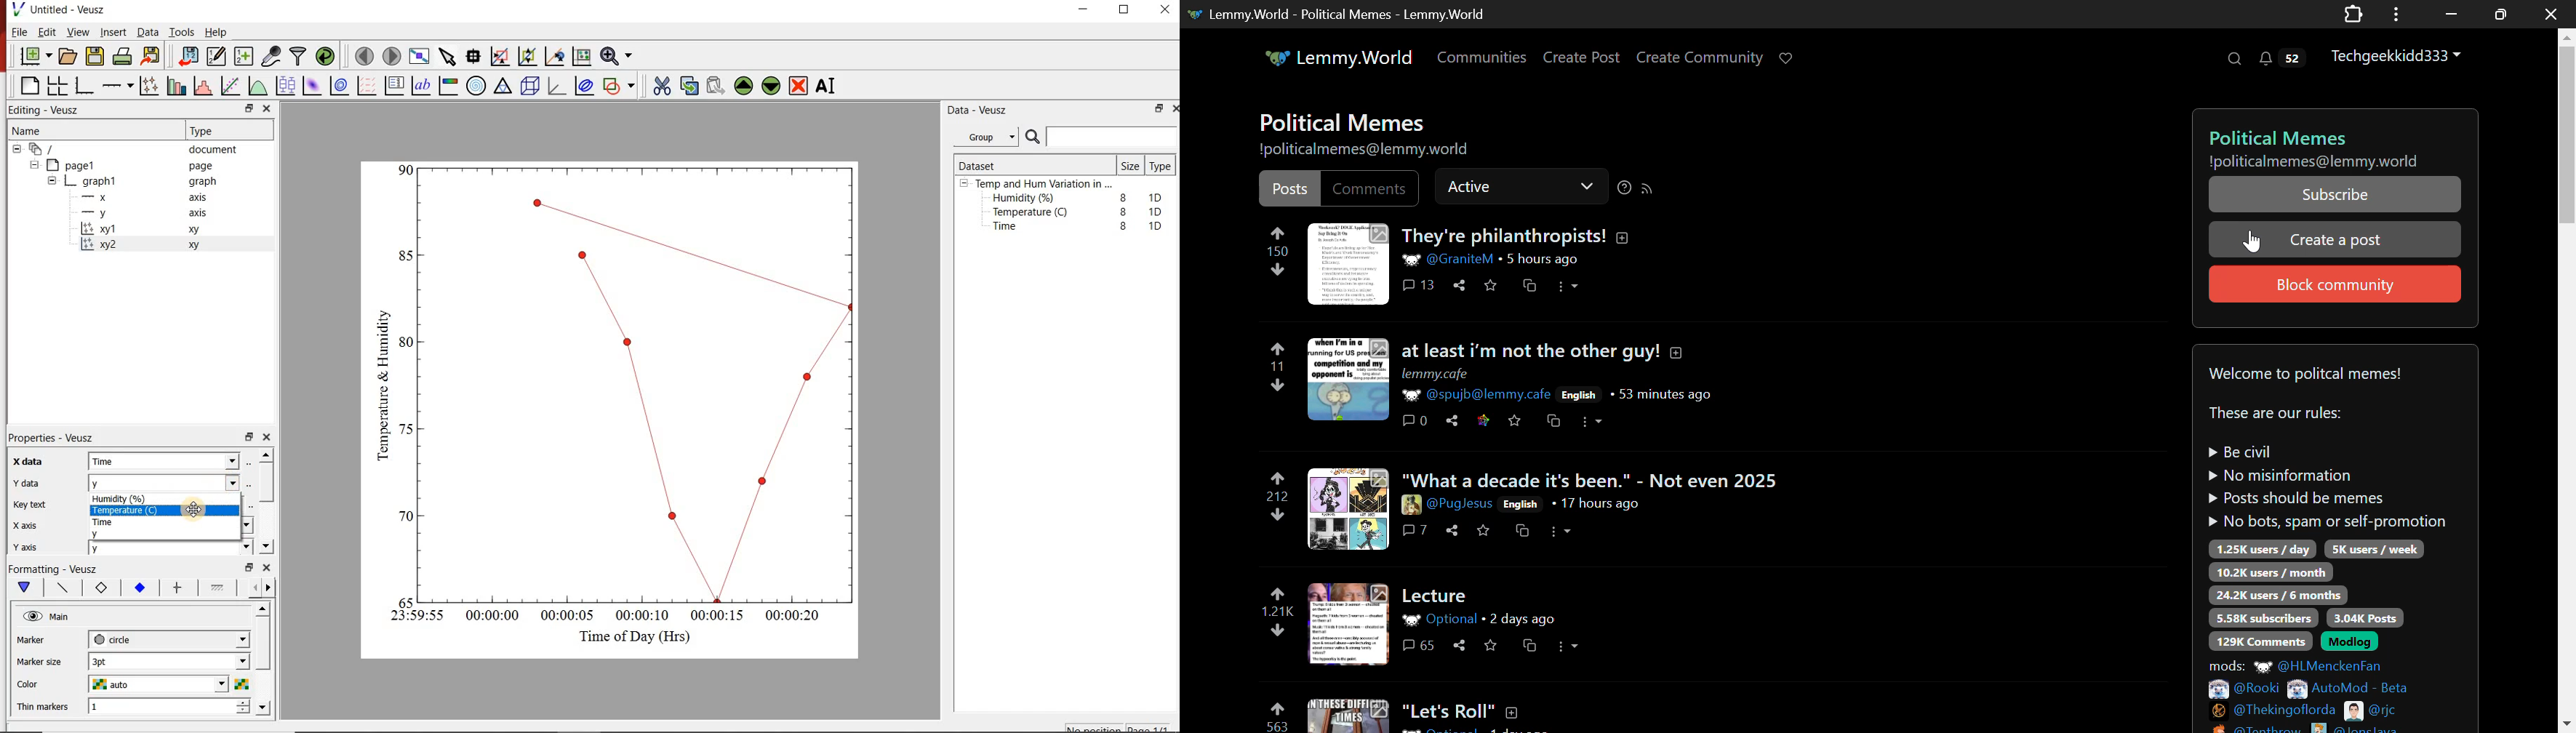 Image resolution: width=2576 pixels, height=756 pixels. What do you see at coordinates (773, 86) in the screenshot?
I see `Move the selected widget down` at bounding box center [773, 86].